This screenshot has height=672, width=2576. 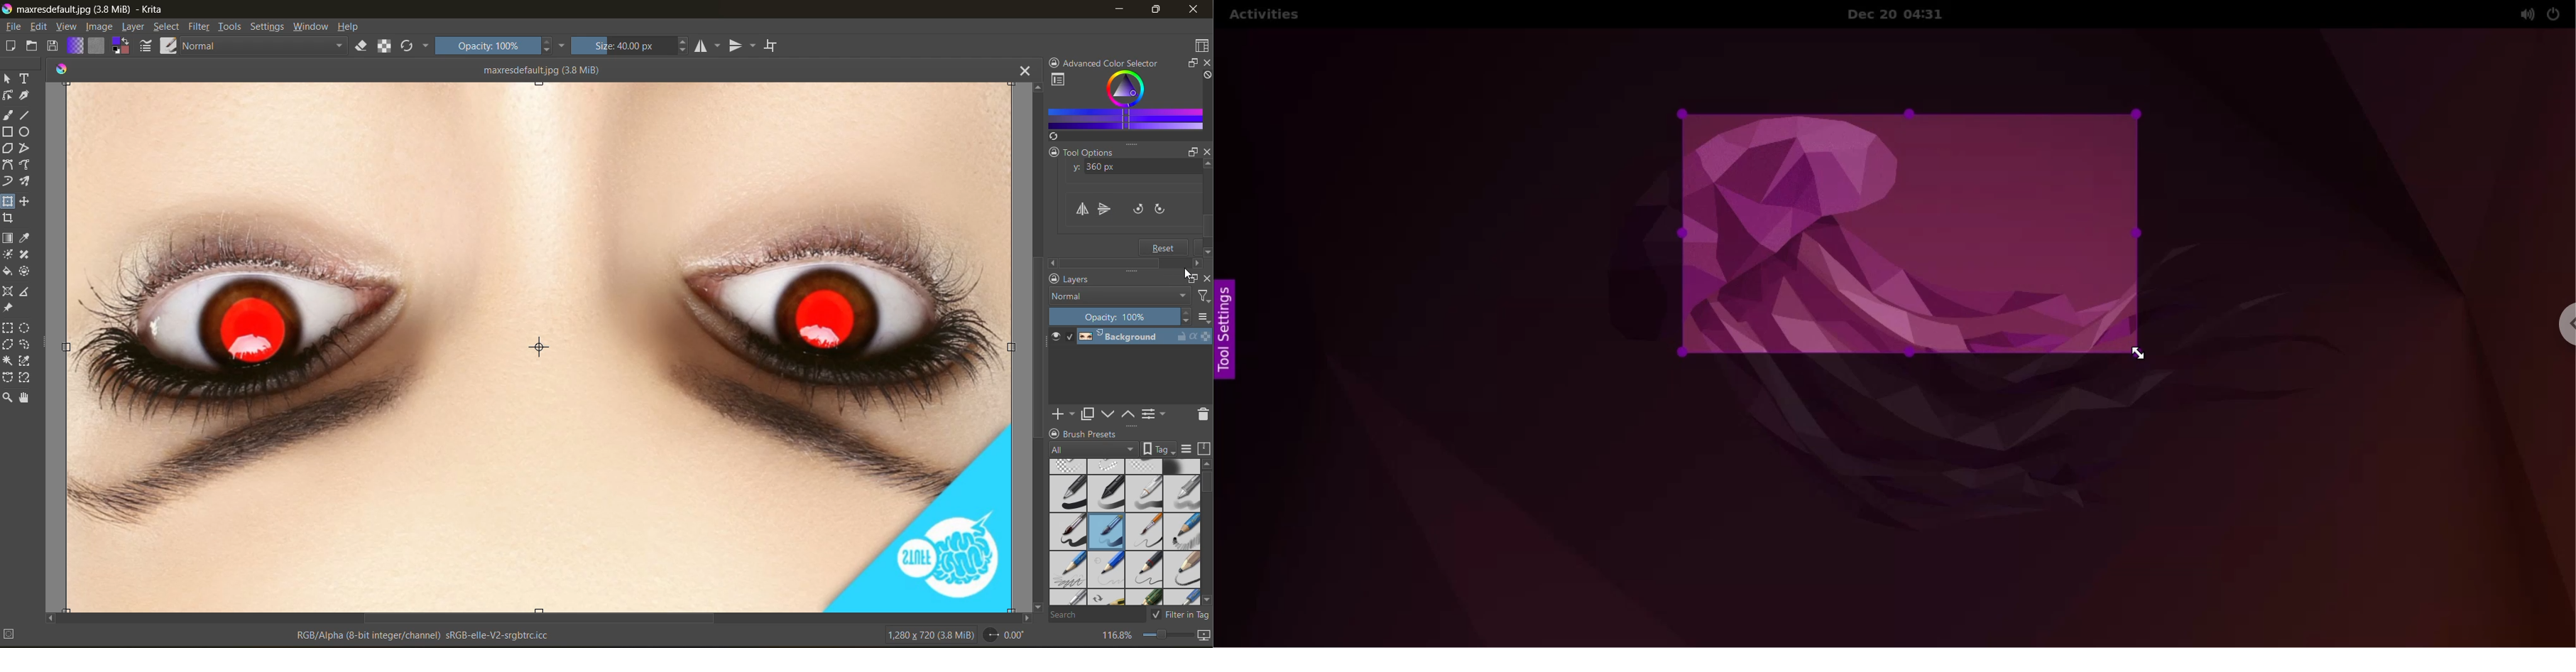 What do you see at coordinates (499, 47) in the screenshot?
I see `opacity` at bounding box center [499, 47].